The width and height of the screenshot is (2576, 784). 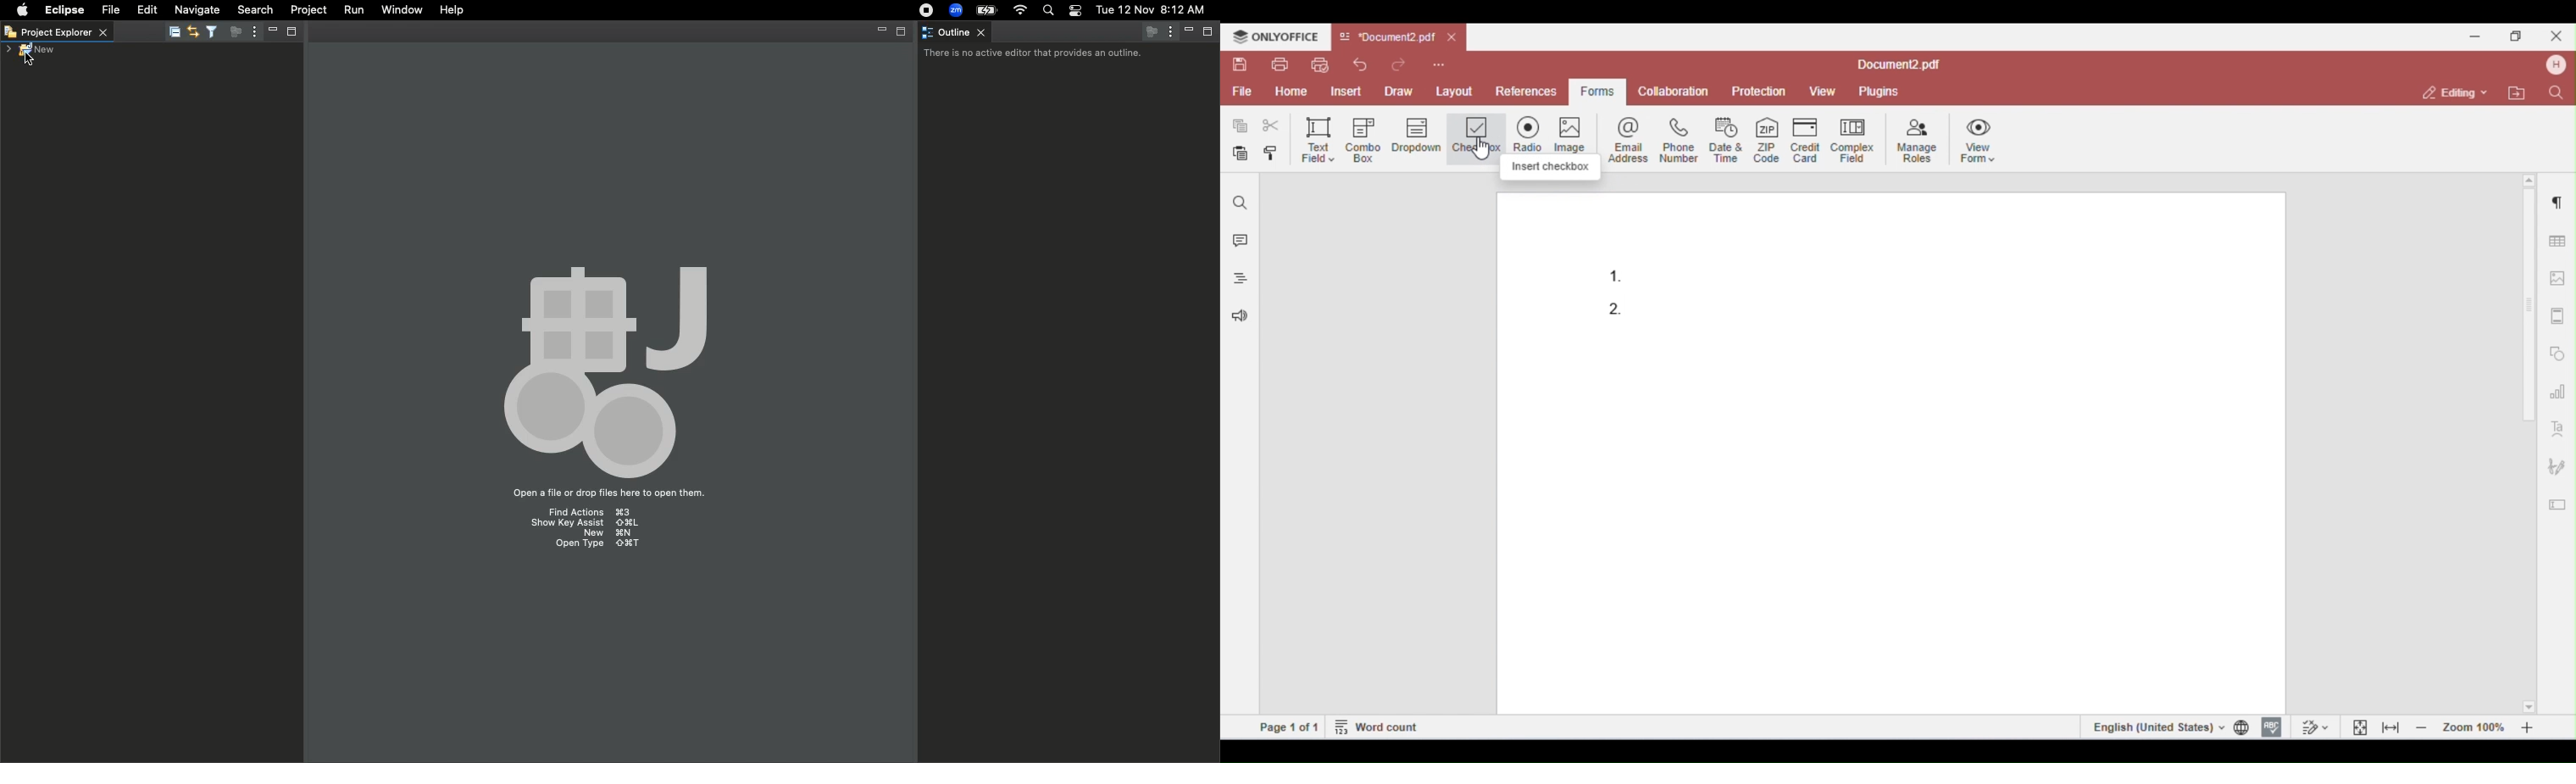 I want to click on Find actions, so click(x=588, y=510).